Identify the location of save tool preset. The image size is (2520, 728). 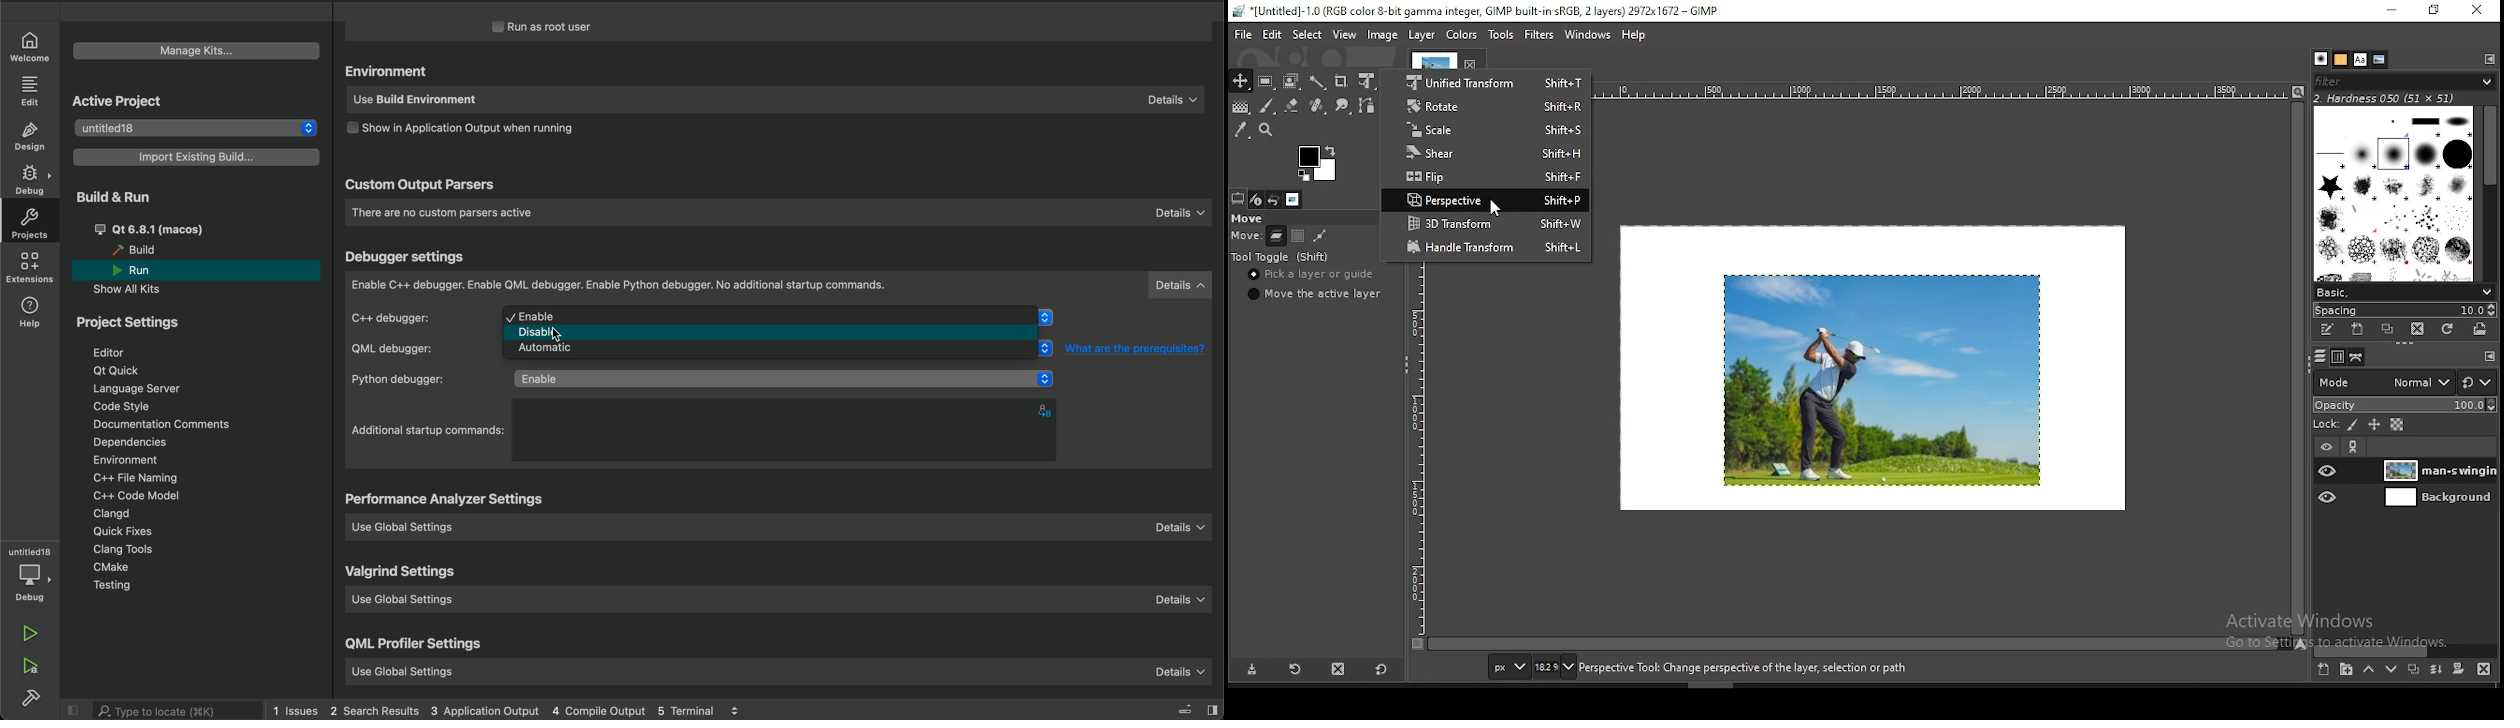
(1252, 670).